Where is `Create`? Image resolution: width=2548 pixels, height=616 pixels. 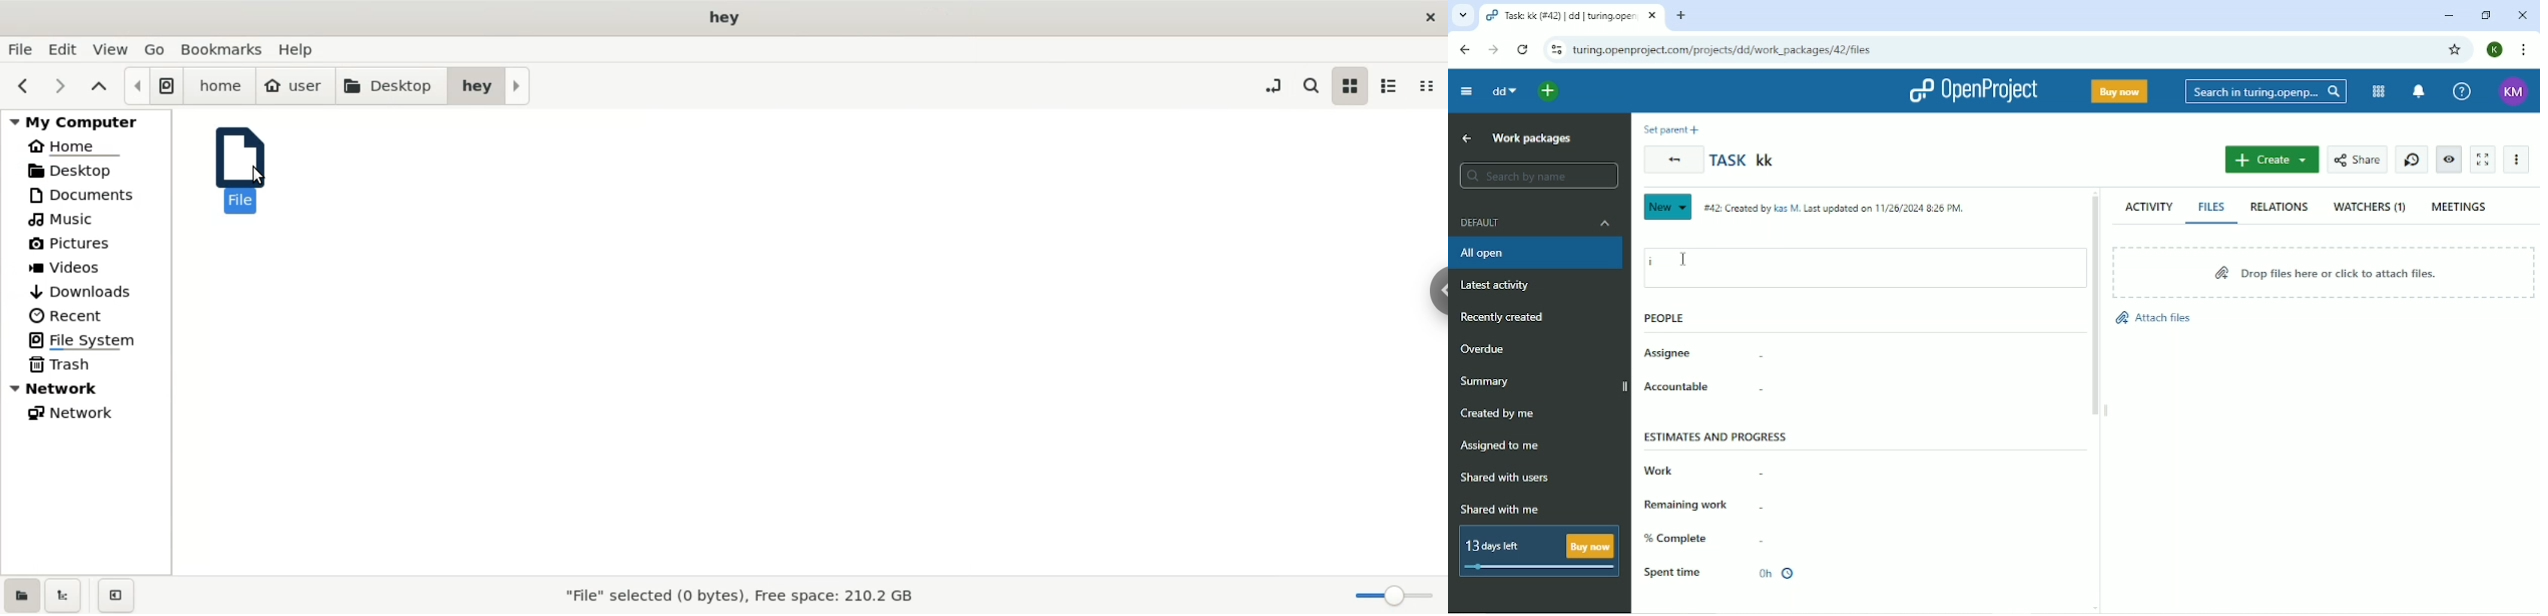
Create is located at coordinates (2273, 160).